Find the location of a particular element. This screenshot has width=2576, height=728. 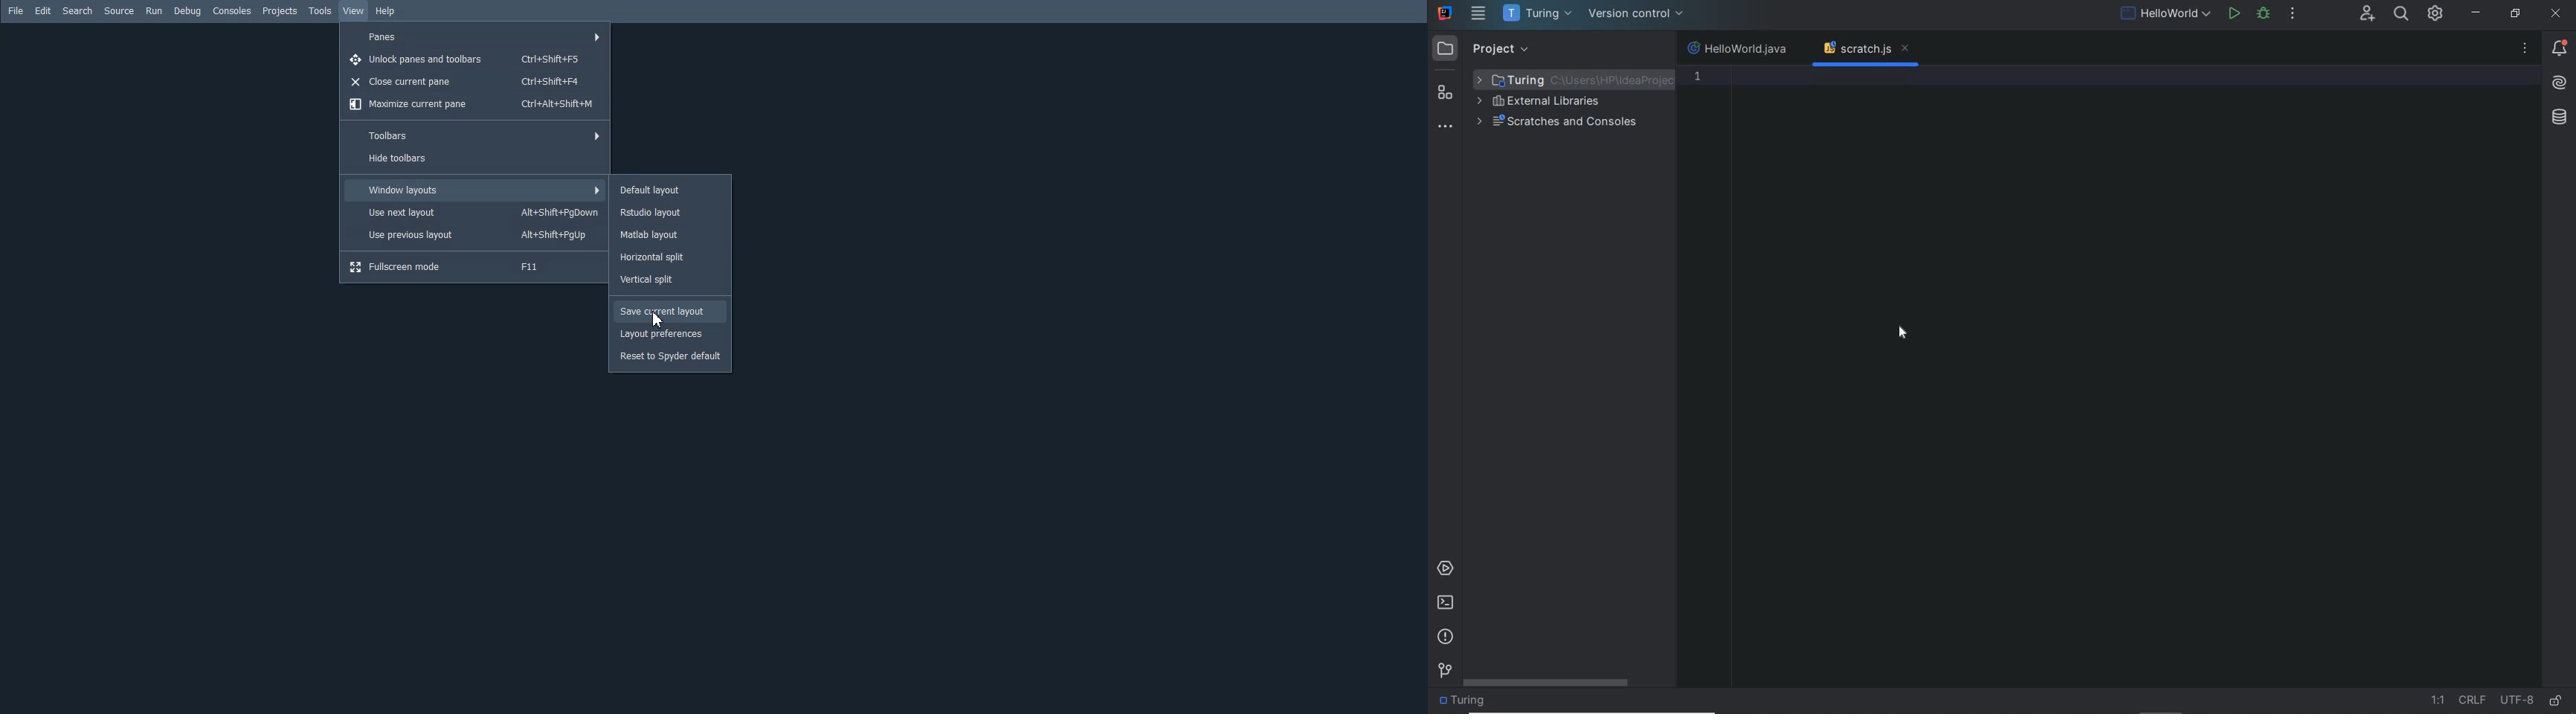

Edit is located at coordinates (44, 10).